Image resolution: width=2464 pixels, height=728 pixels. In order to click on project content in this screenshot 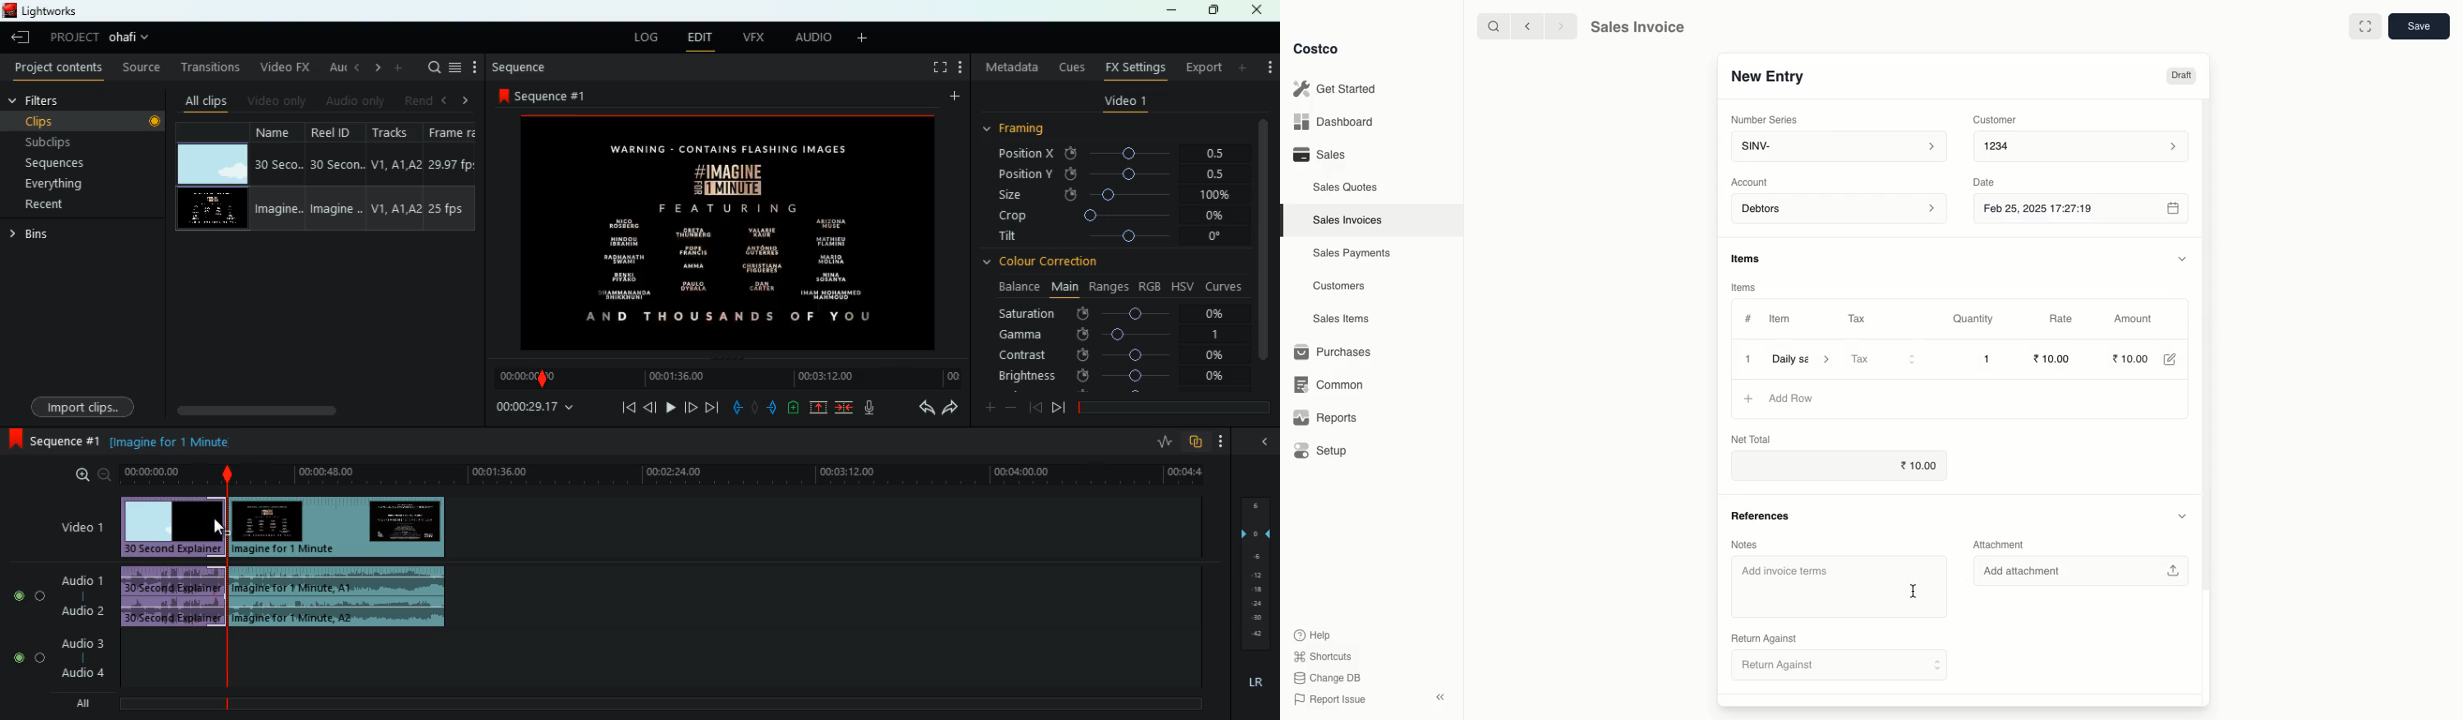, I will do `click(59, 69)`.